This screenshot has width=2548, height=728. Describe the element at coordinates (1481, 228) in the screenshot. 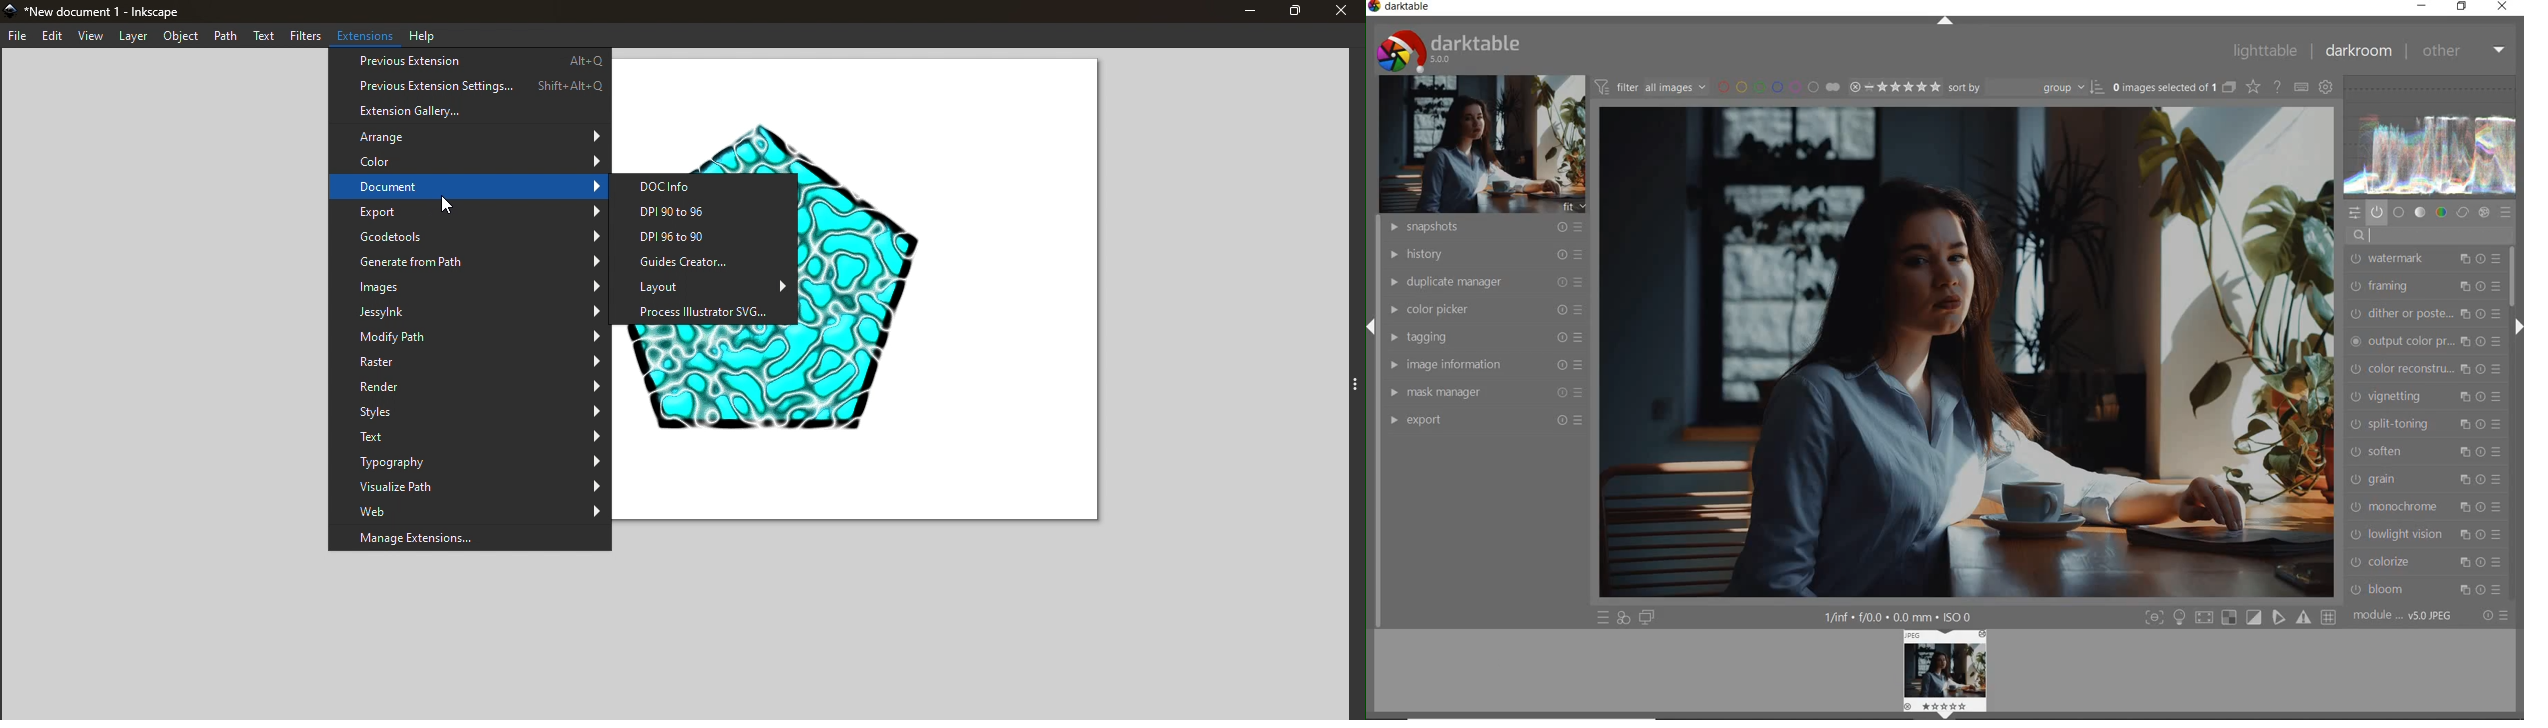

I see `snapshots` at that location.